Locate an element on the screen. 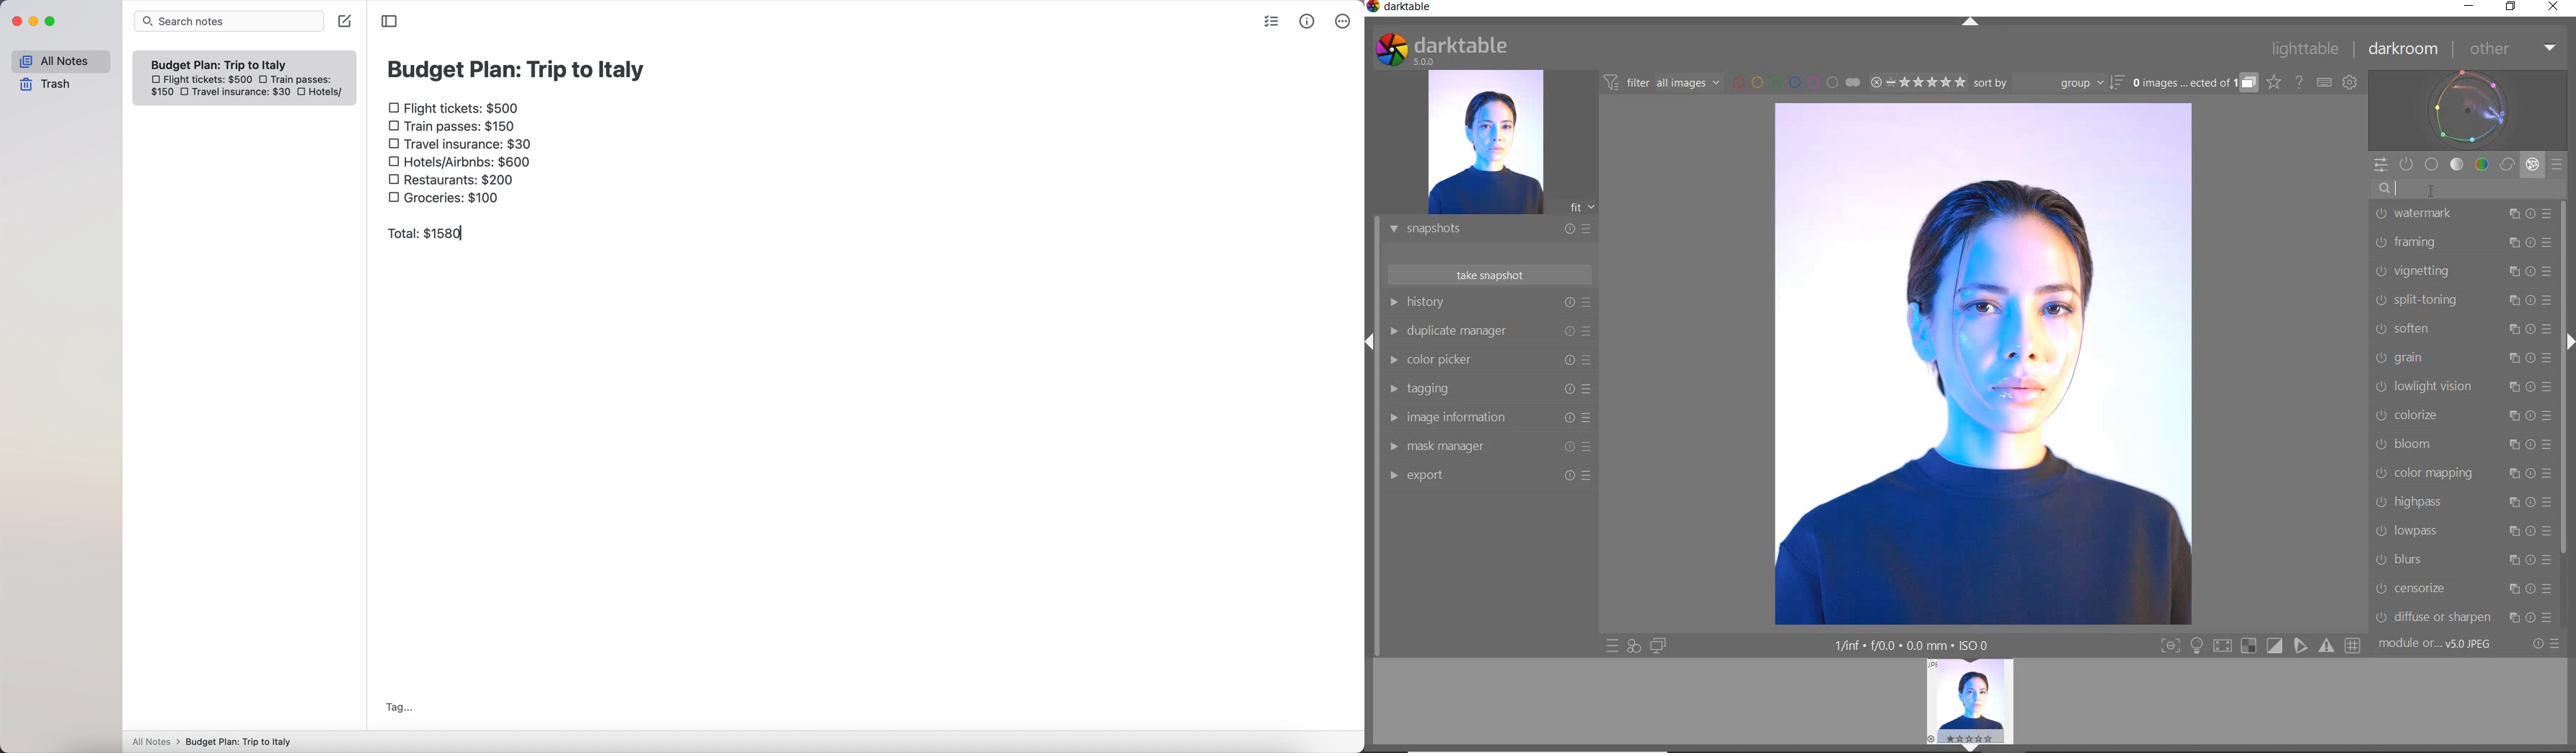  SEARCH MODULE BY NAME is located at coordinates (2466, 188).